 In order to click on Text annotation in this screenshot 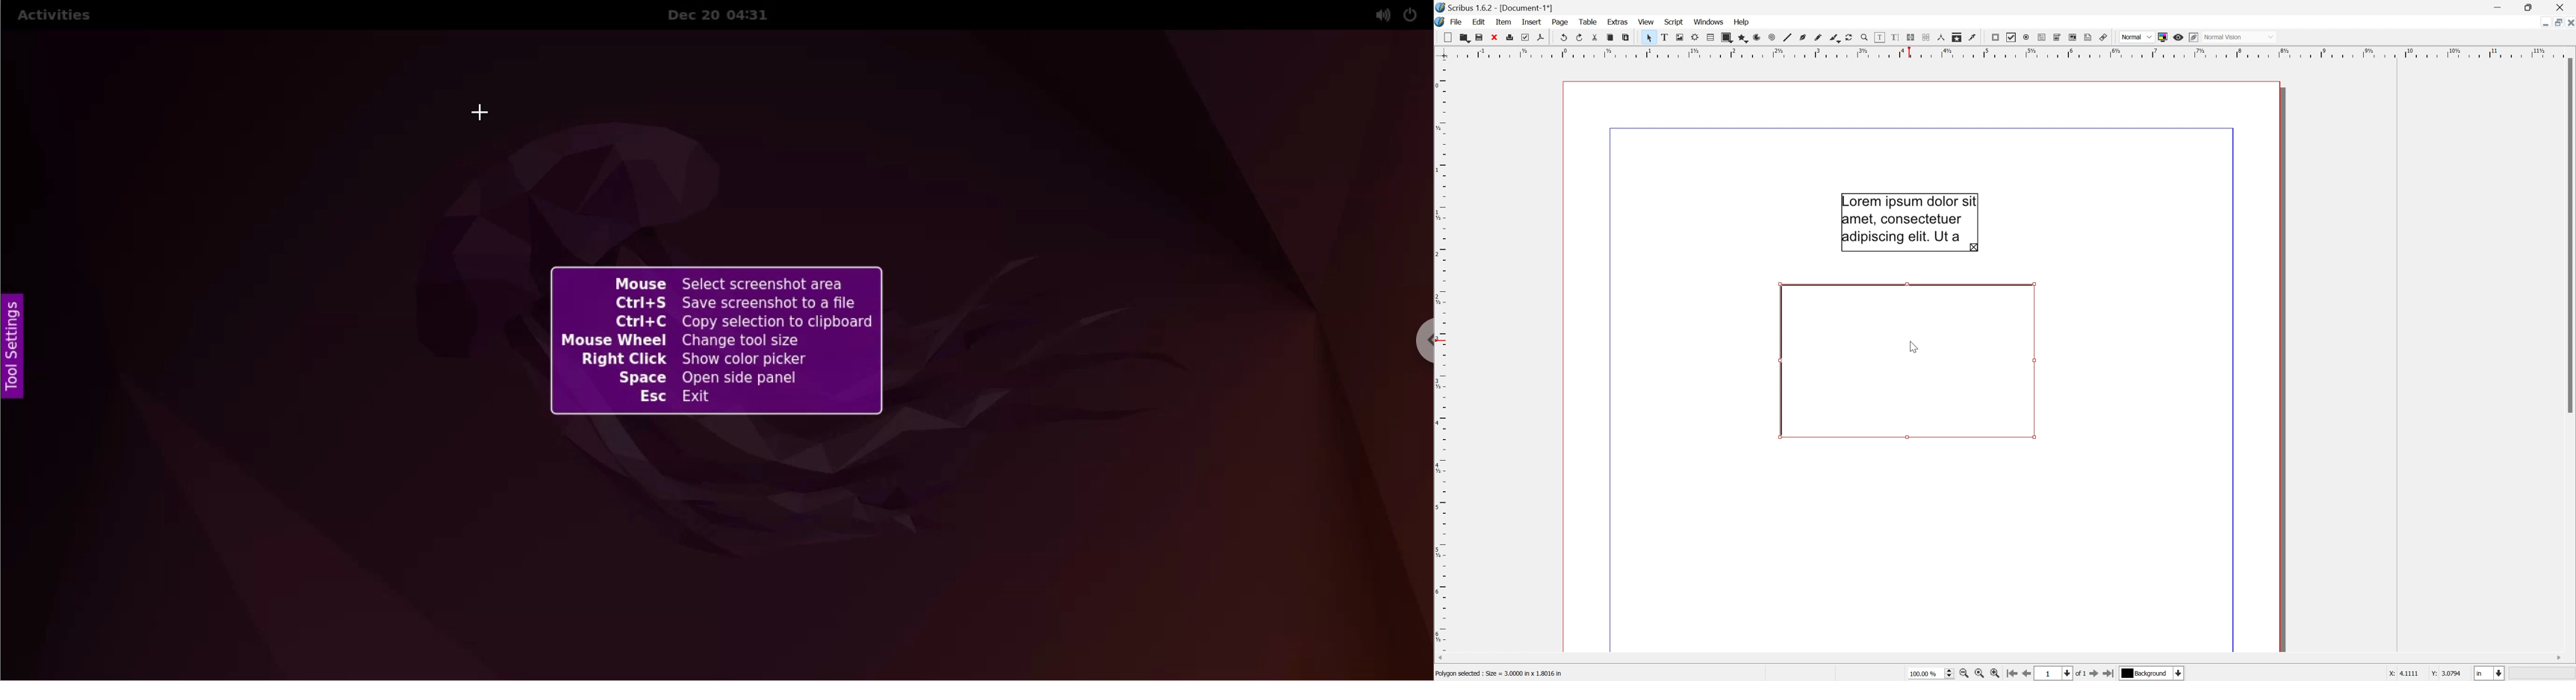, I will do `click(2091, 37)`.